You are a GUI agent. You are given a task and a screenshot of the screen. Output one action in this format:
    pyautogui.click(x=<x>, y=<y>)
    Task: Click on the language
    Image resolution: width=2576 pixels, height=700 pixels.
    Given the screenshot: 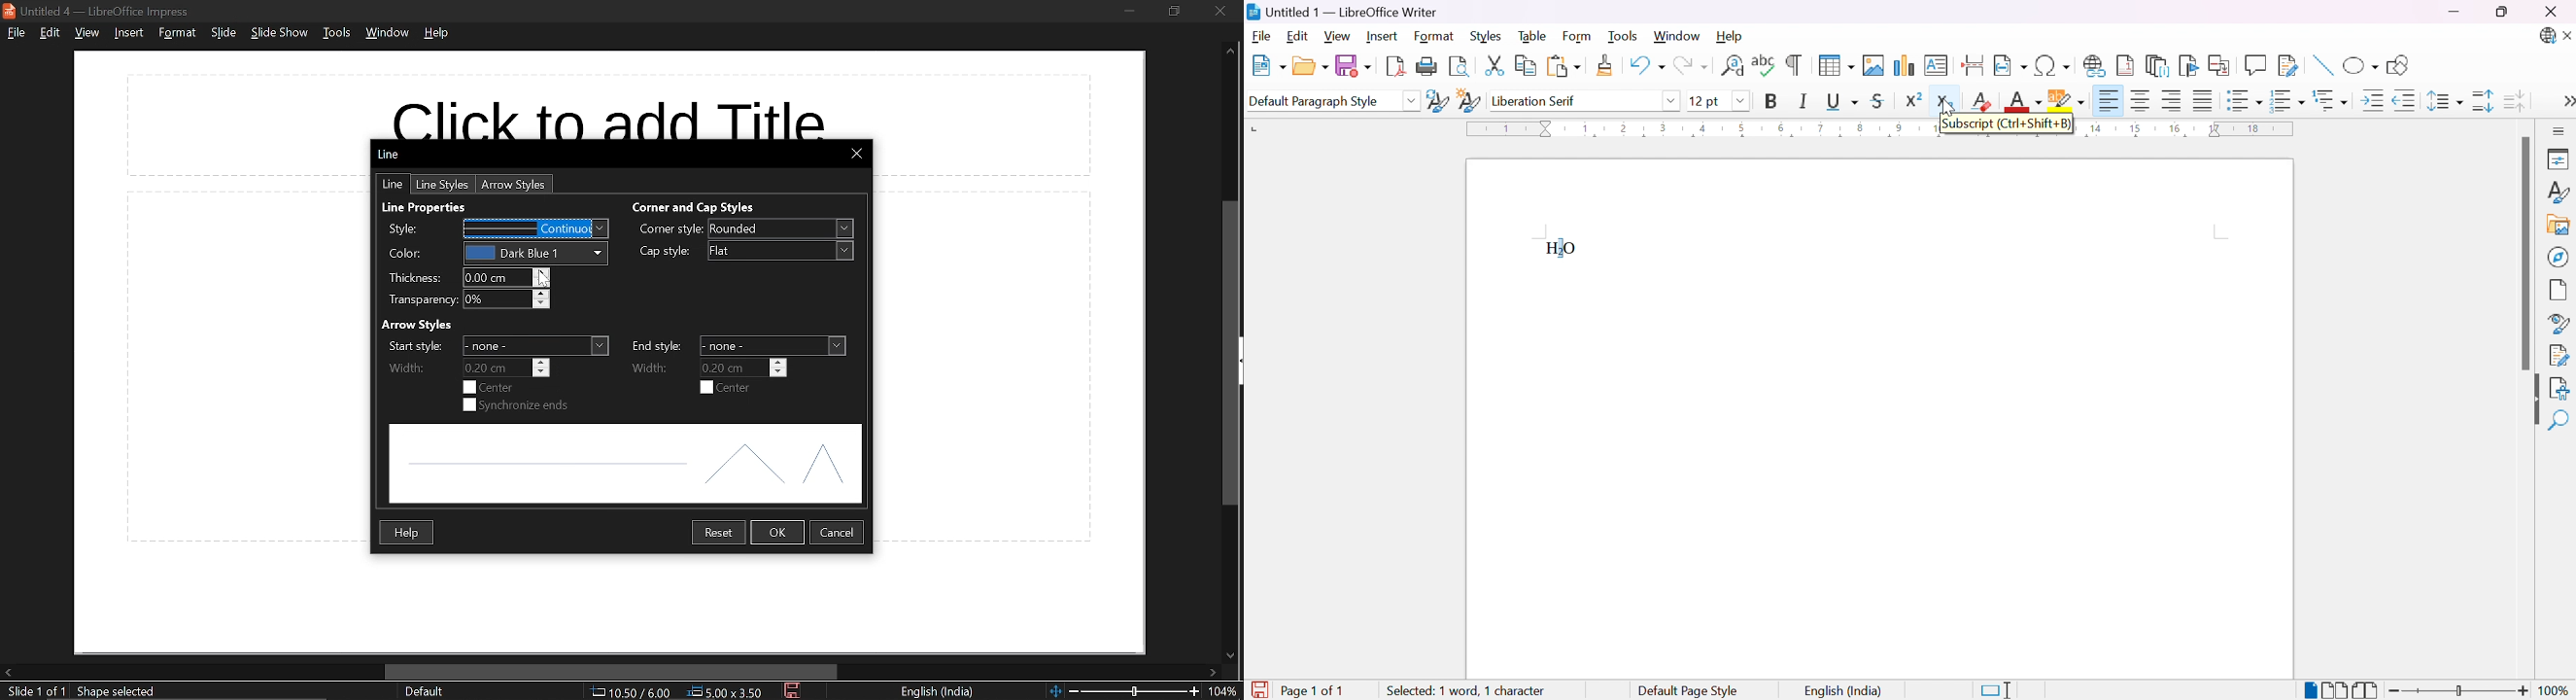 What is the action you would take?
    pyautogui.click(x=938, y=691)
    